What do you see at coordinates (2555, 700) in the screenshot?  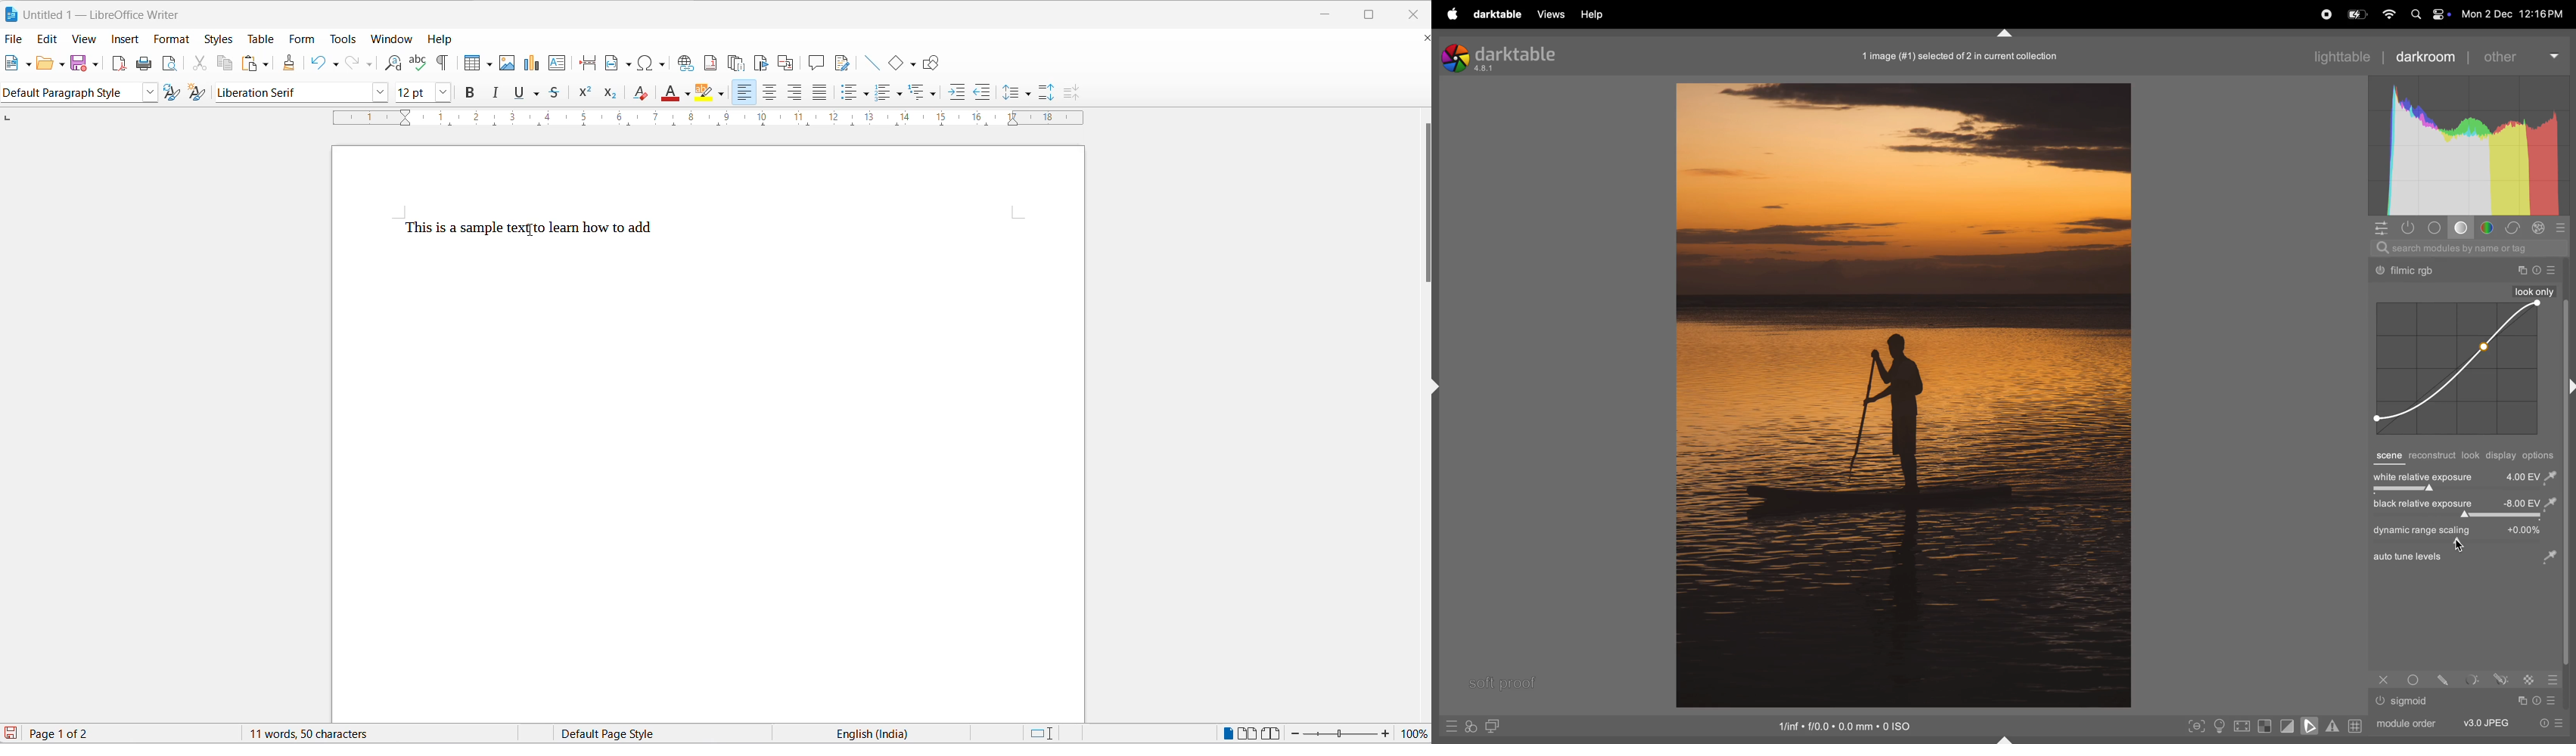 I see `` at bounding box center [2555, 700].